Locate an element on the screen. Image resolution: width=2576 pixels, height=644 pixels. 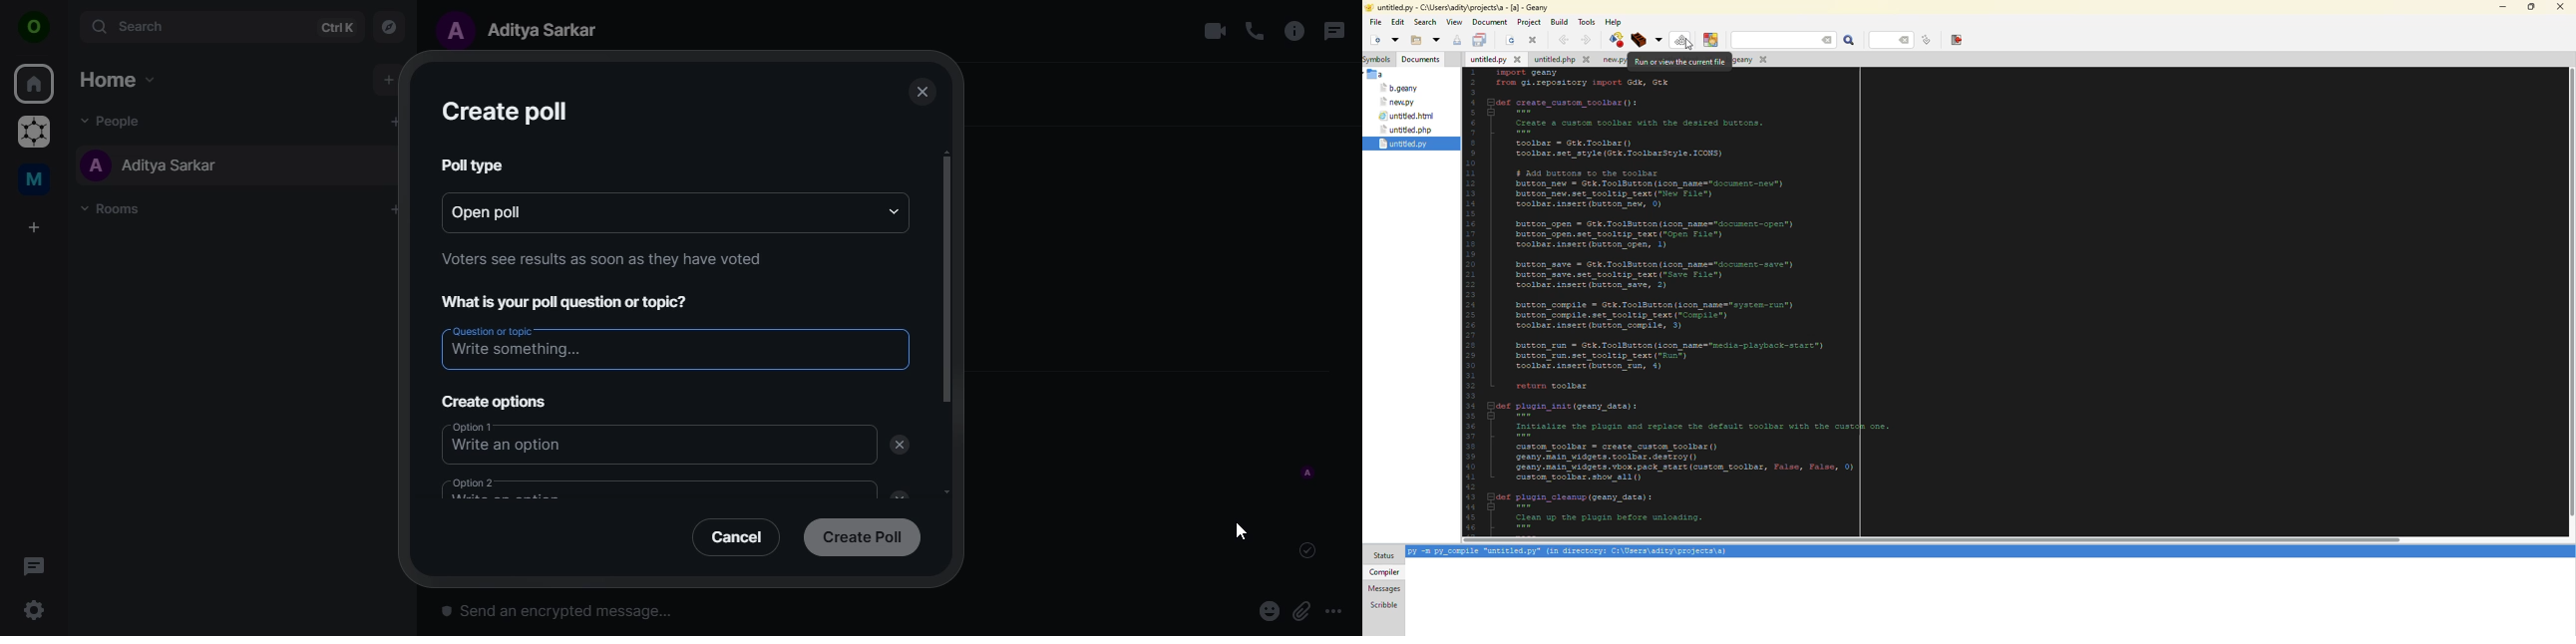
document is located at coordinates (1490, 22).